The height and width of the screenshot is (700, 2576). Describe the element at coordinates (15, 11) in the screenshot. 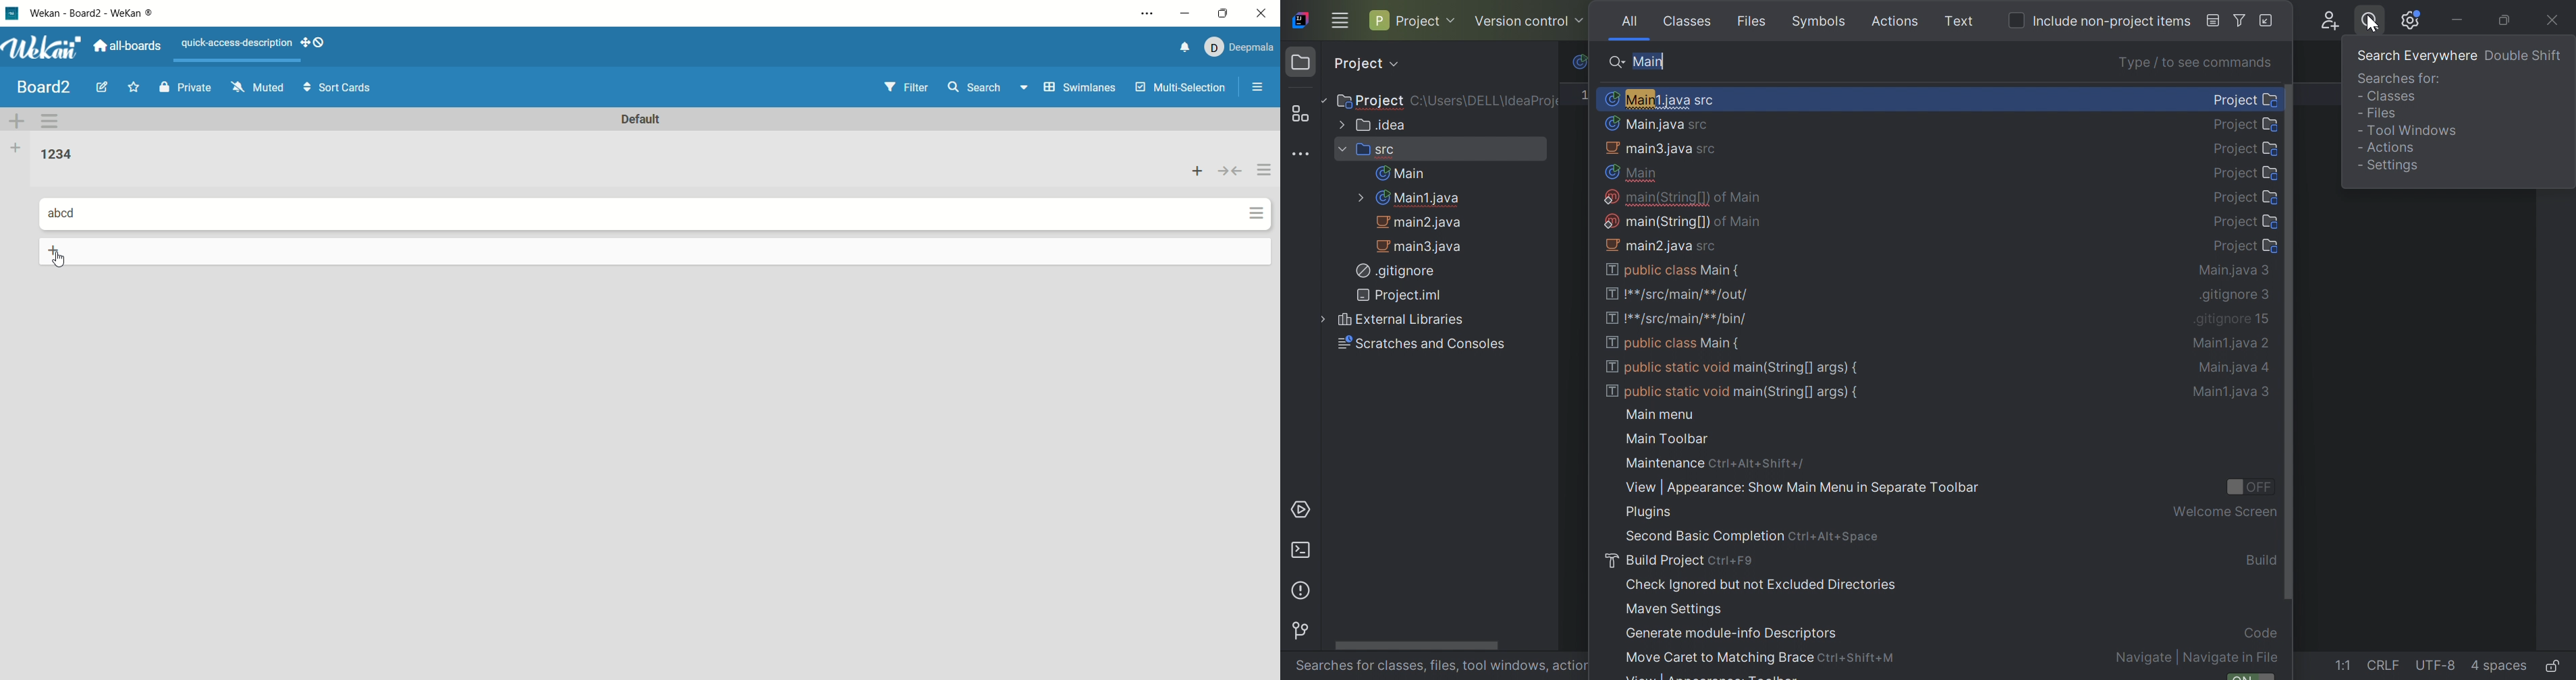

I see `logo` at that location.